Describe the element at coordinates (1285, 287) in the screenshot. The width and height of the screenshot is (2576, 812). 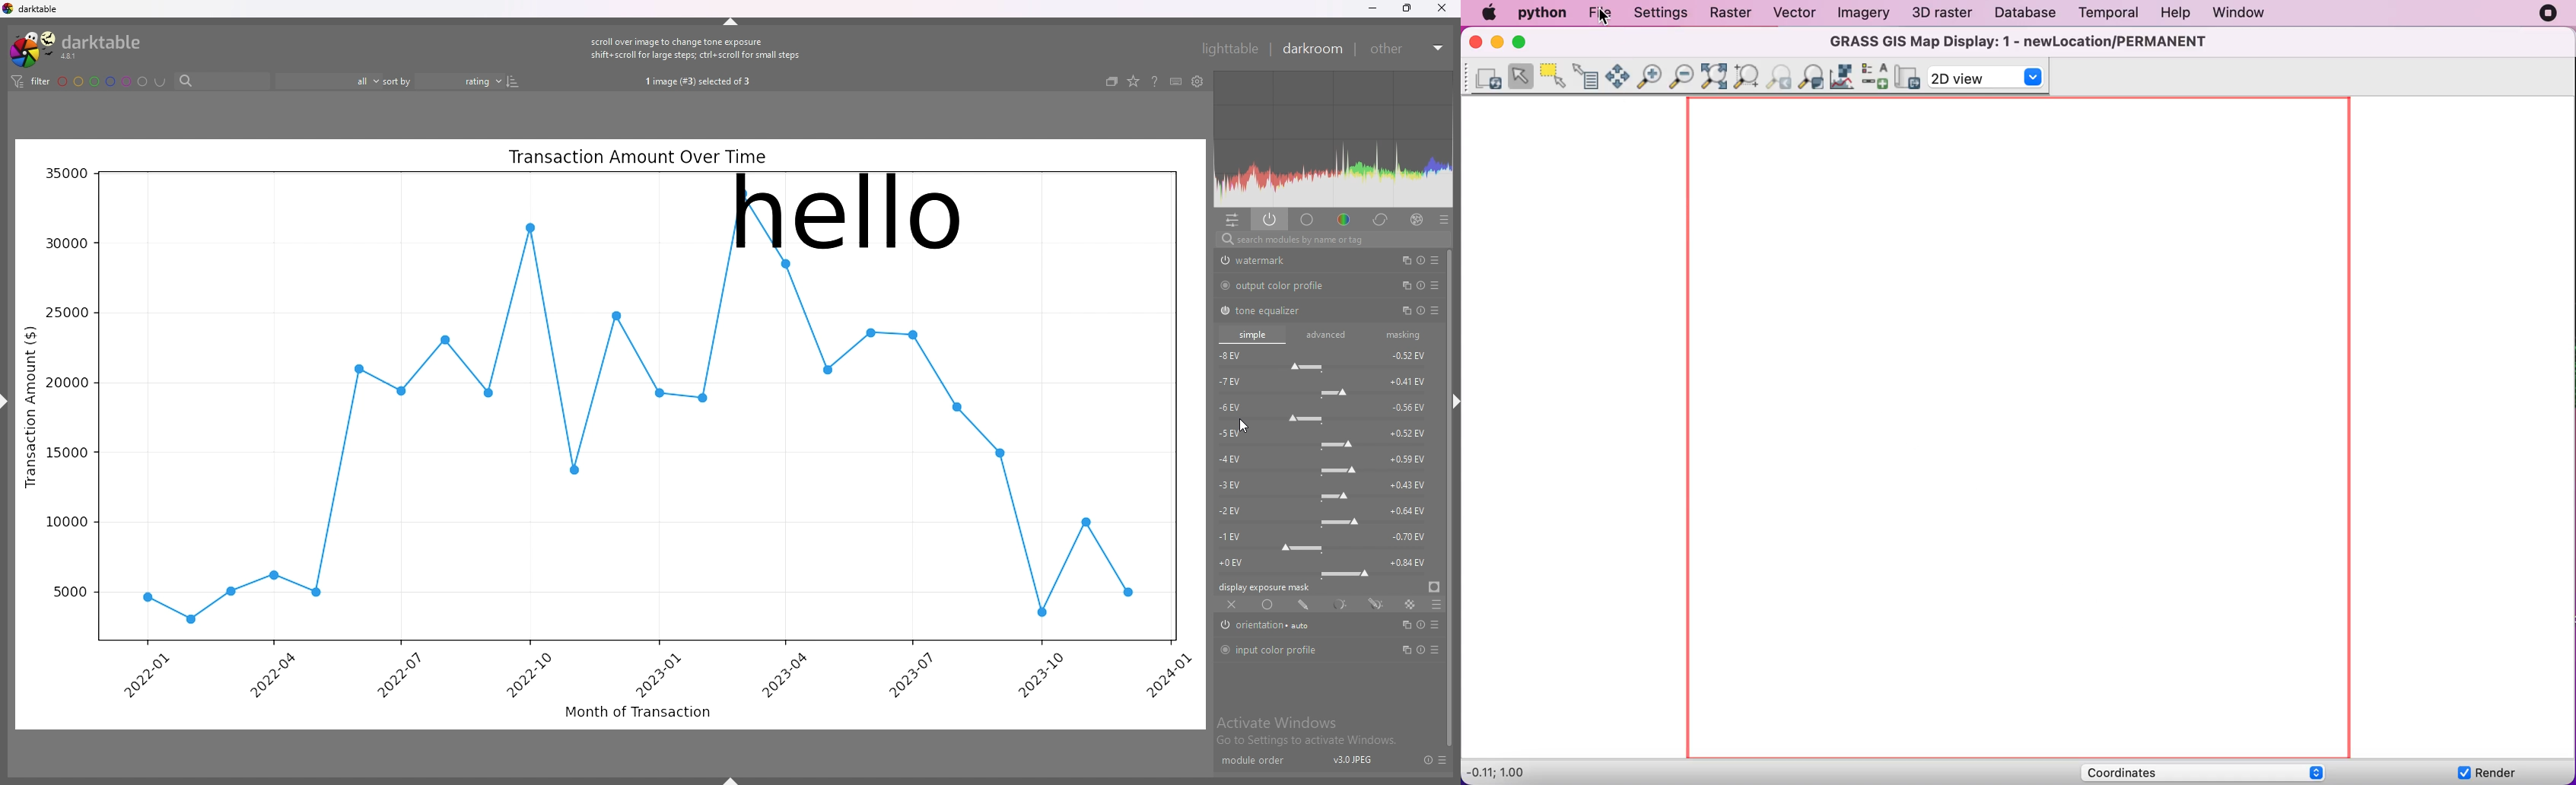
I see `output color profile` at that location.